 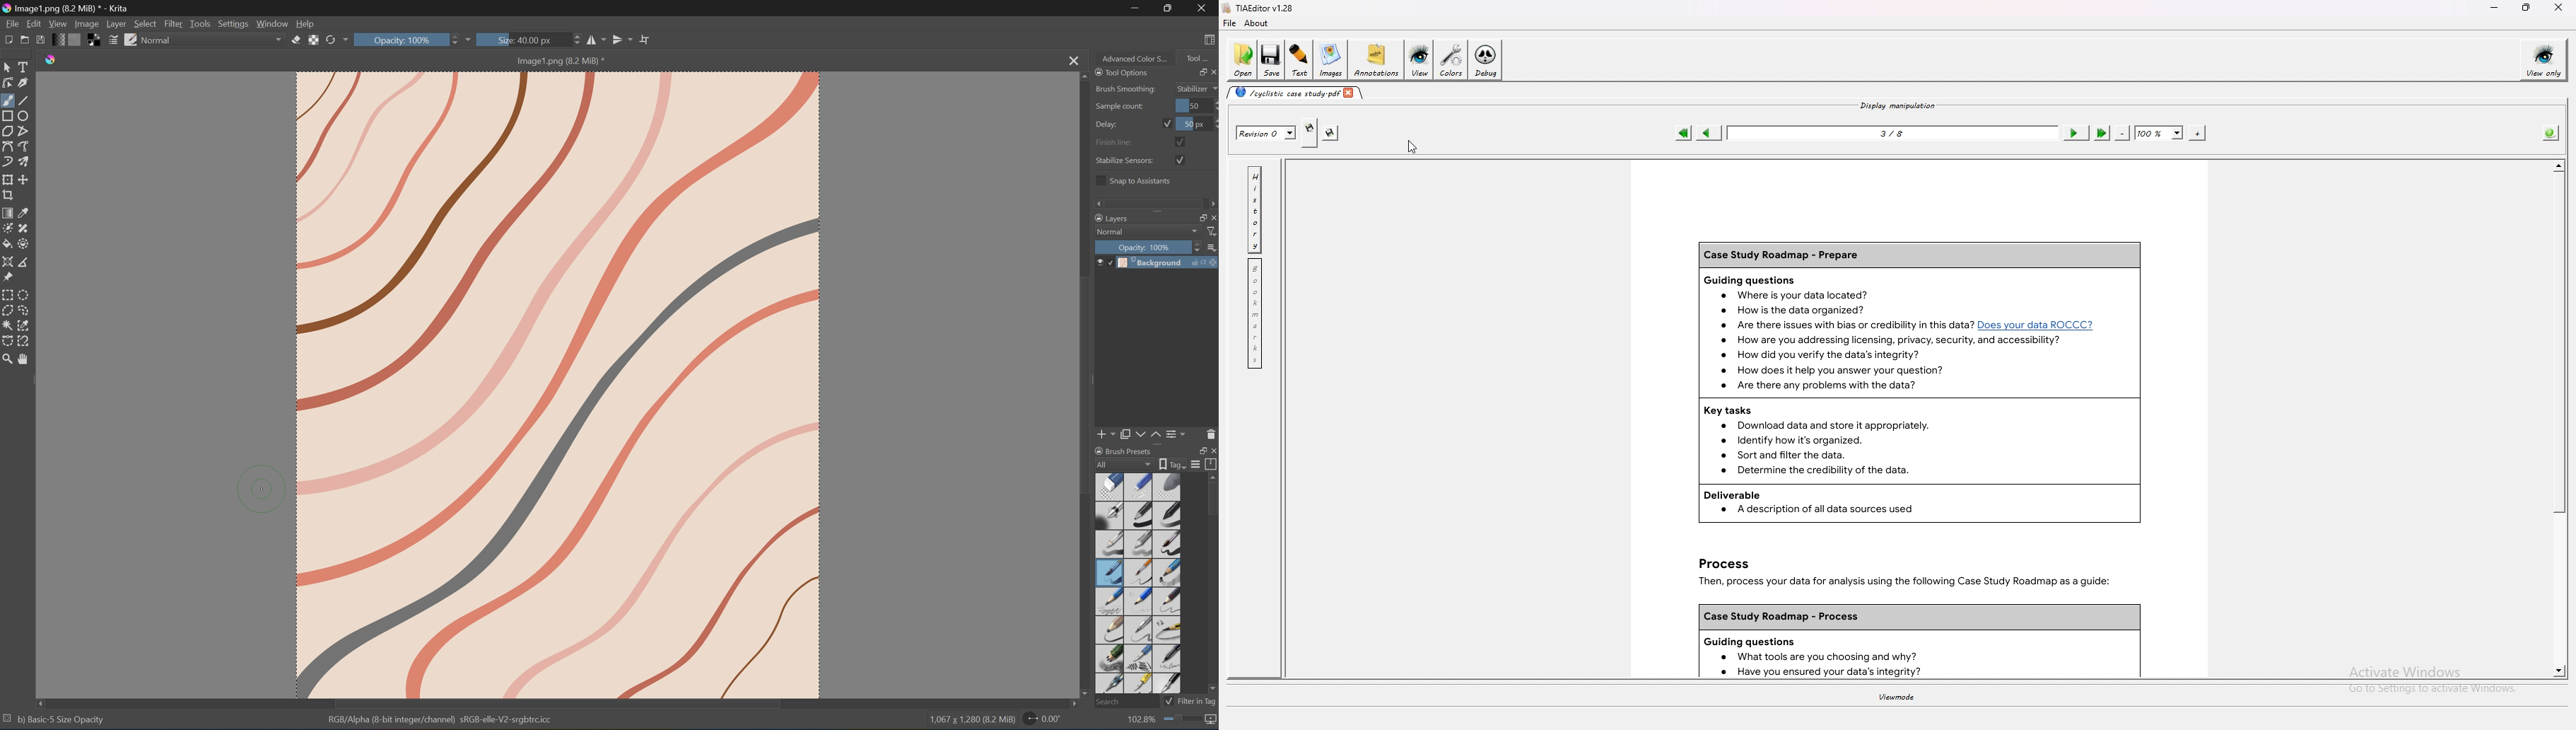 What do you see at coordinates (1734, 495) in the screenshot?
I see `Deliverable` at bounding box center [1734, 495].